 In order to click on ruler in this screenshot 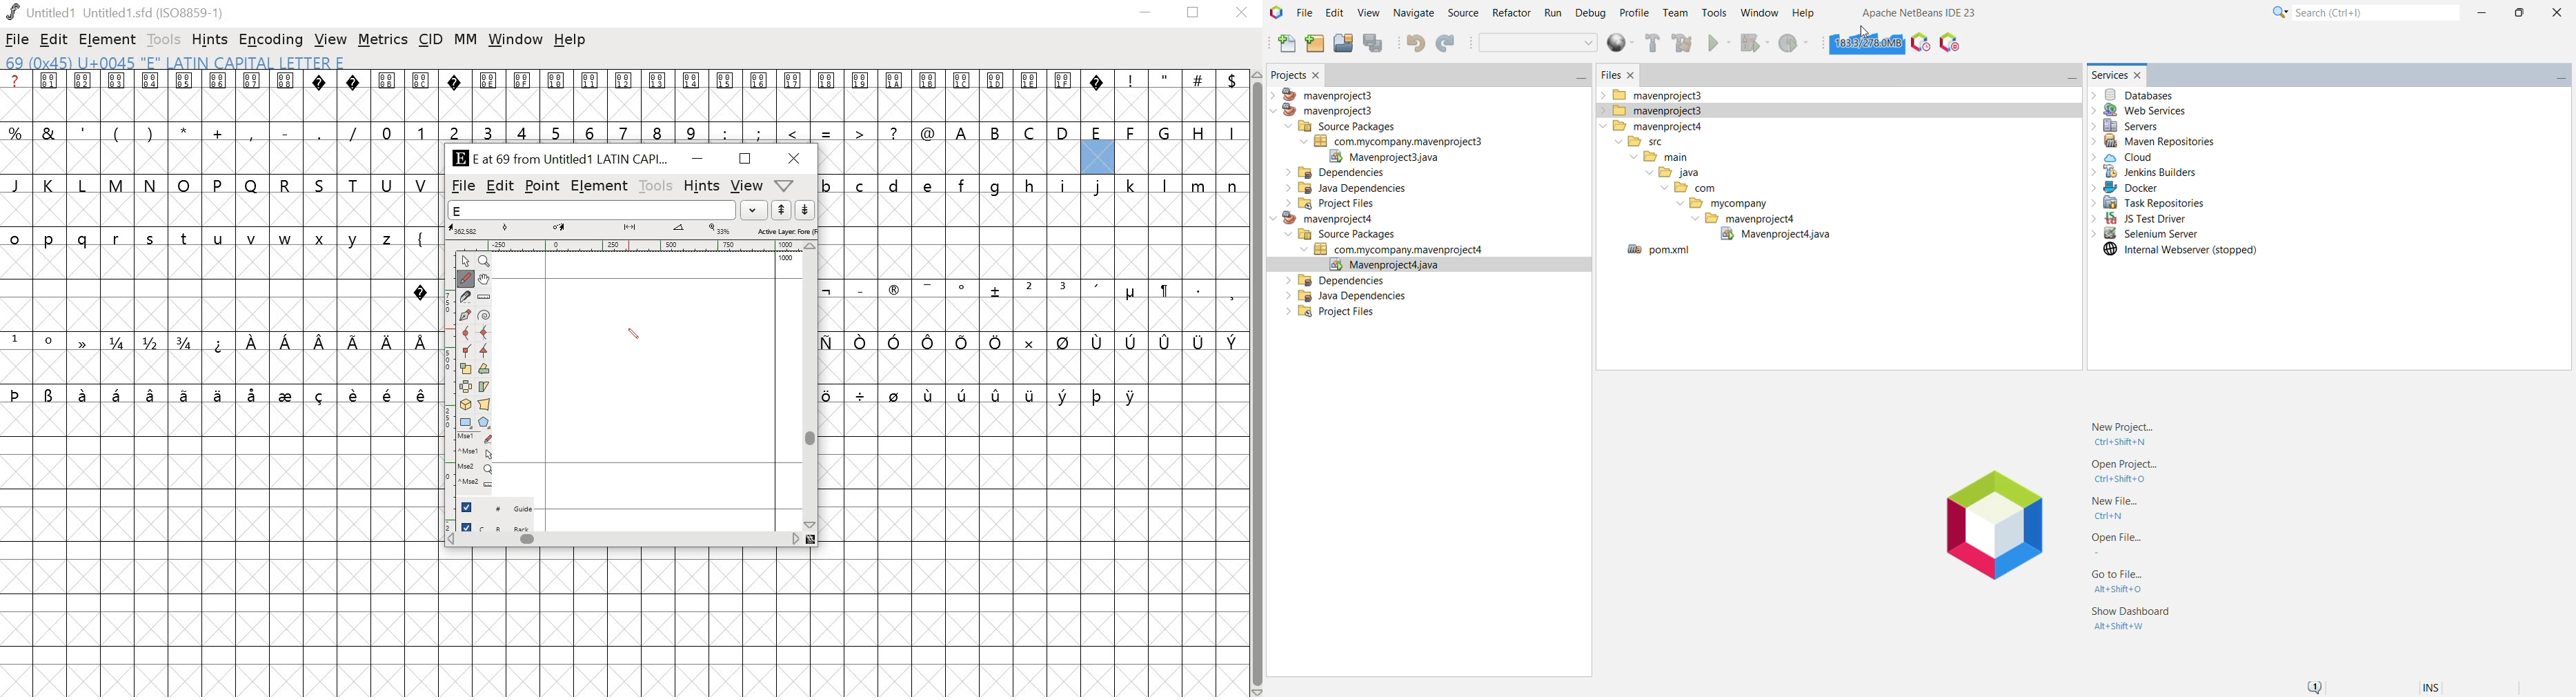, I will do `click(445, 389)`.